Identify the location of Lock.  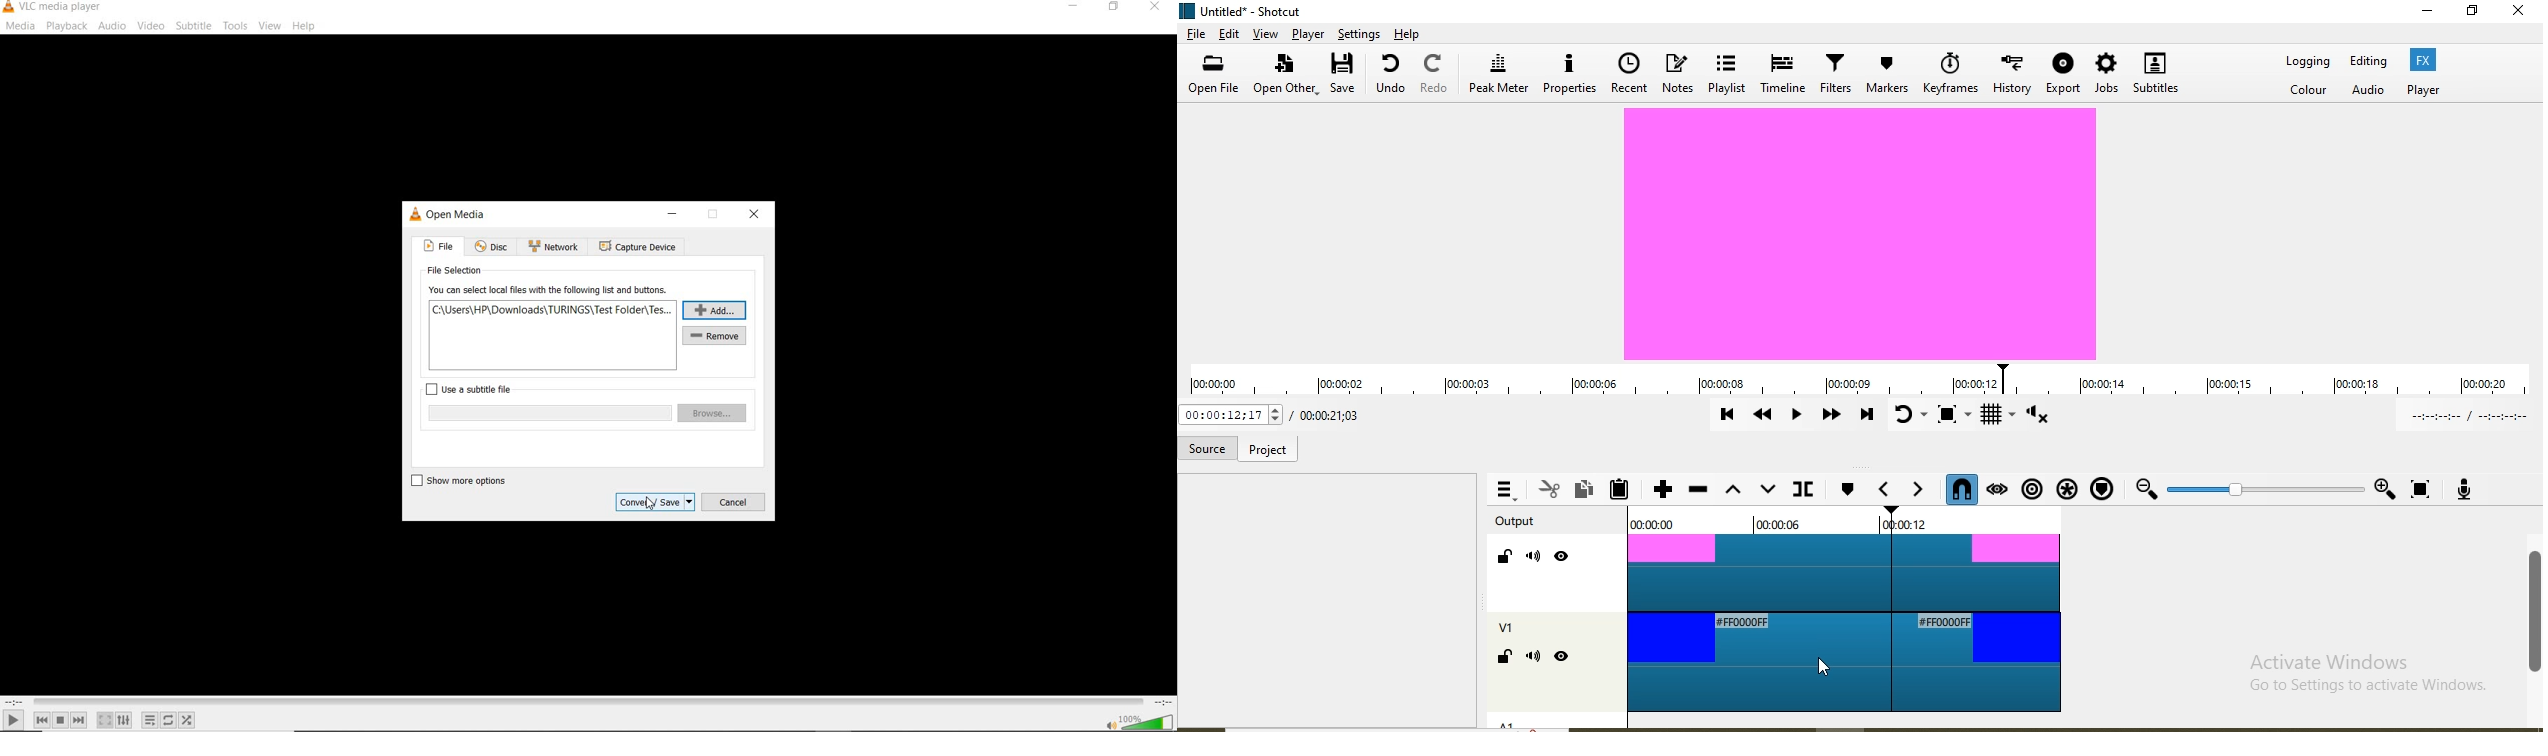
(1507, 557).